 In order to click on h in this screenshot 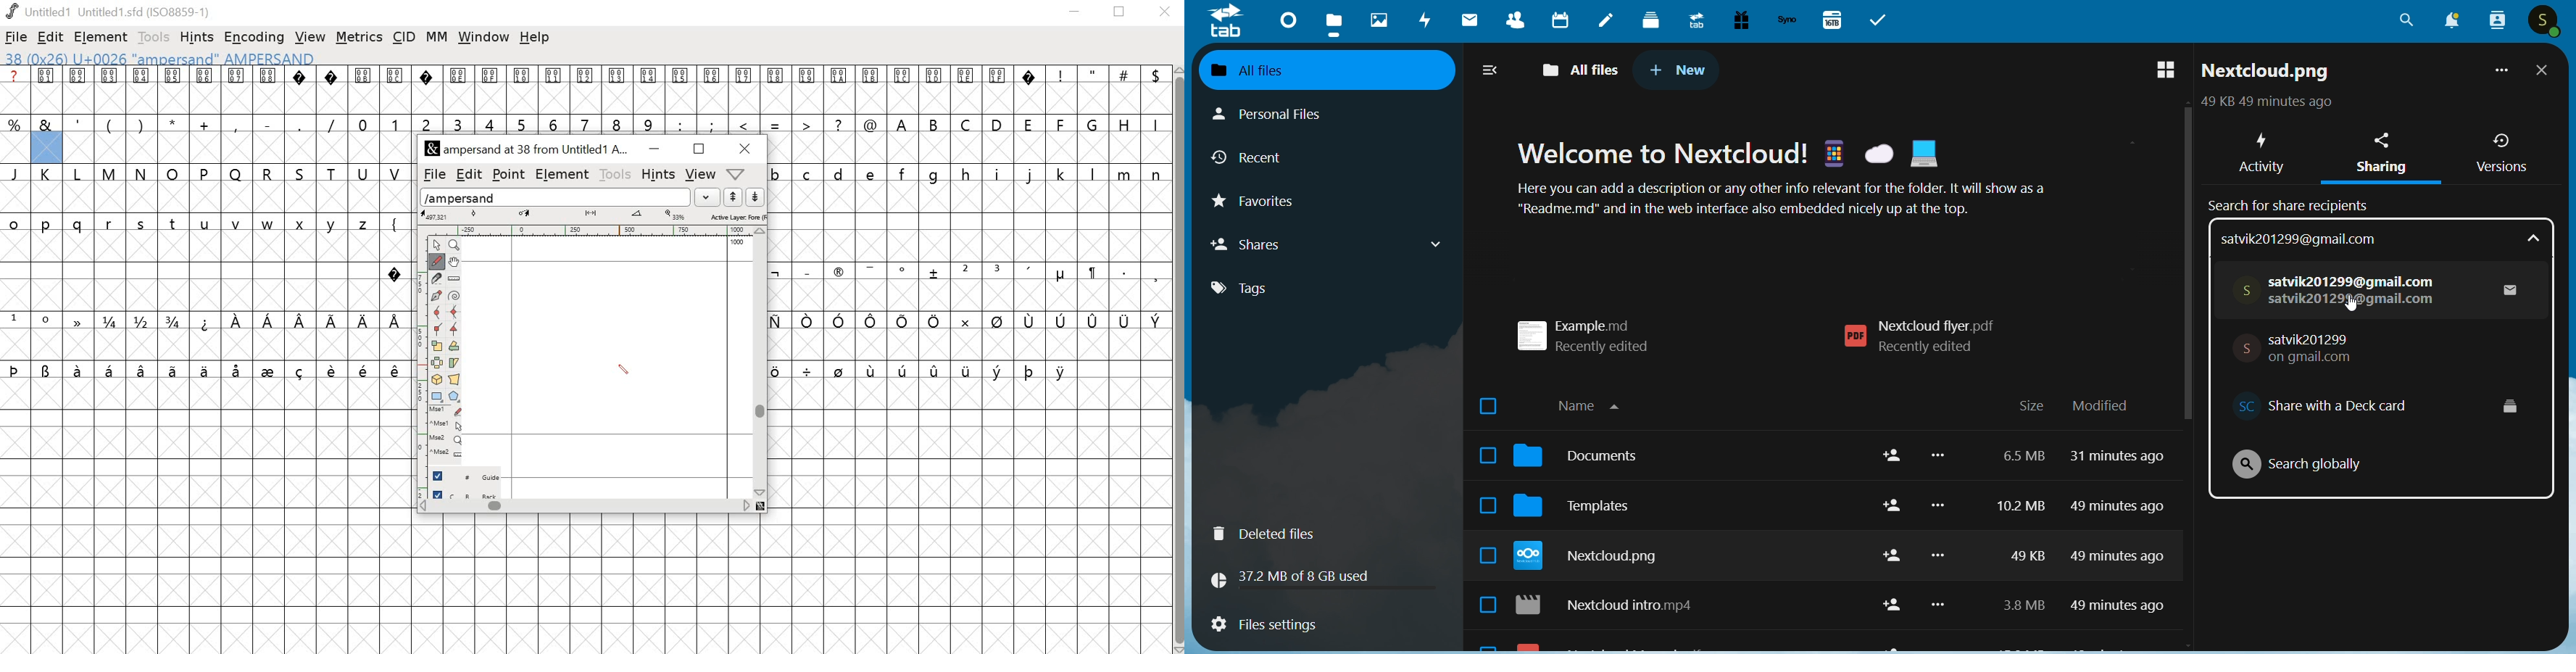, I will do `click(966, 173)`.